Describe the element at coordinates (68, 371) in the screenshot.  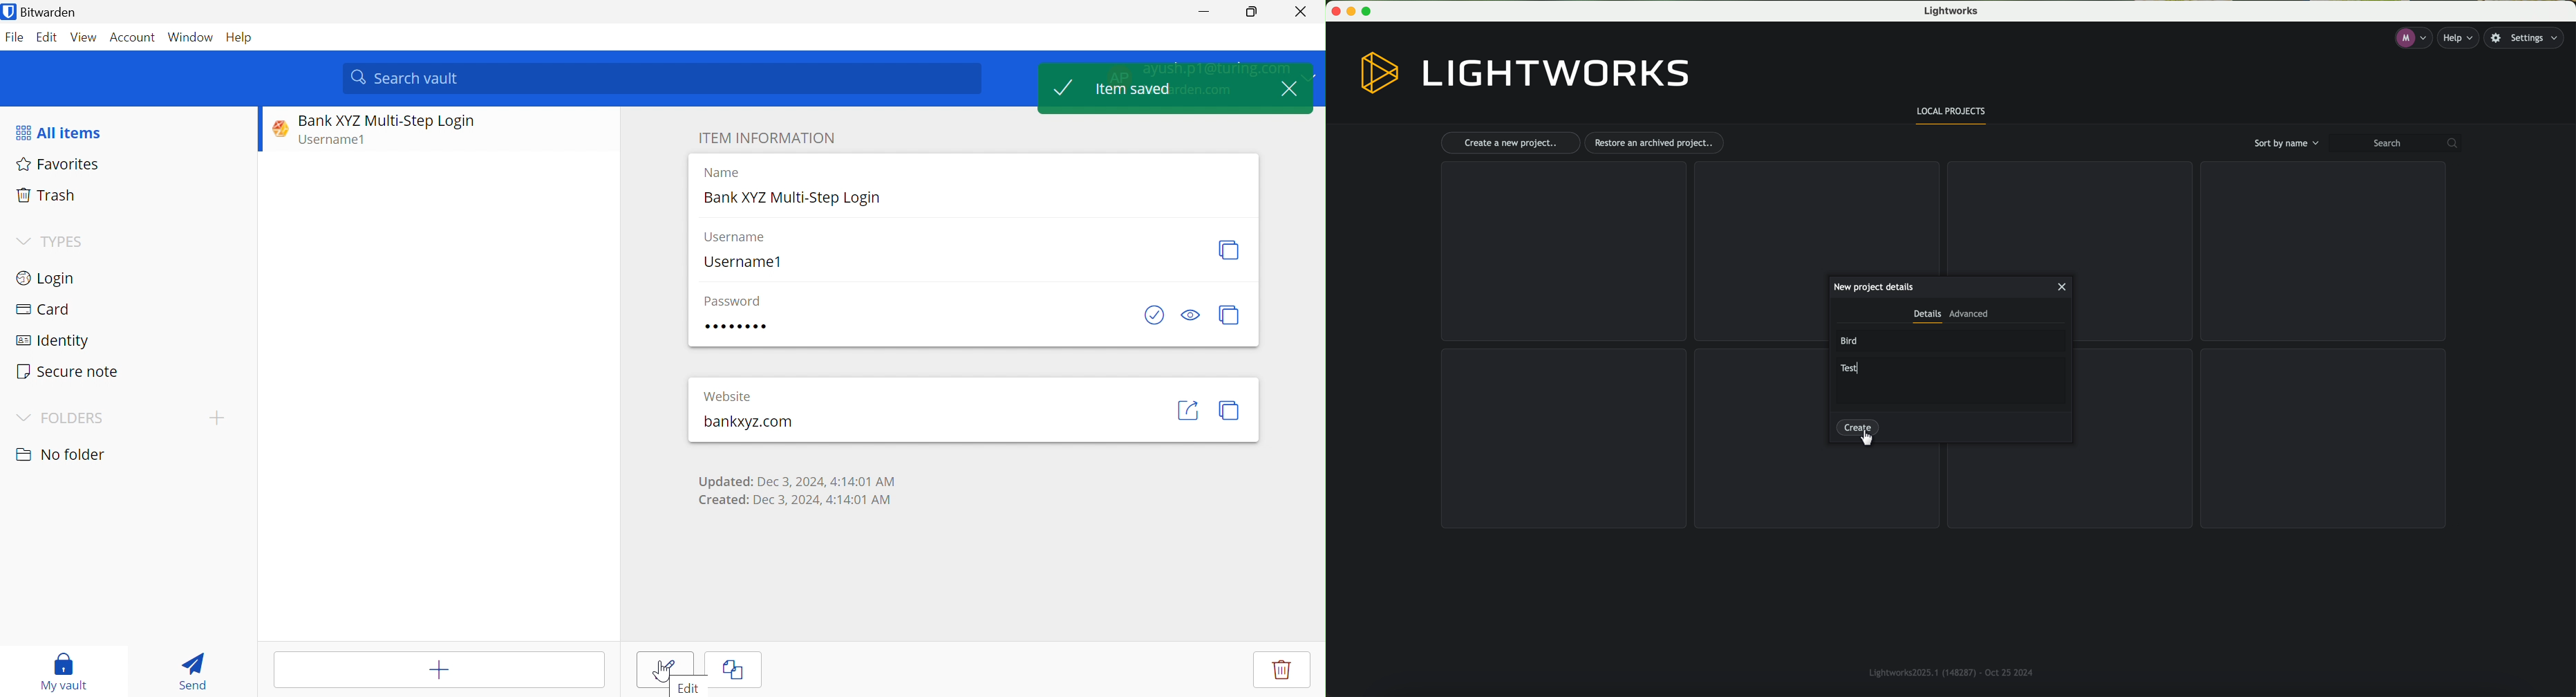
I see `Secure note` at that location.